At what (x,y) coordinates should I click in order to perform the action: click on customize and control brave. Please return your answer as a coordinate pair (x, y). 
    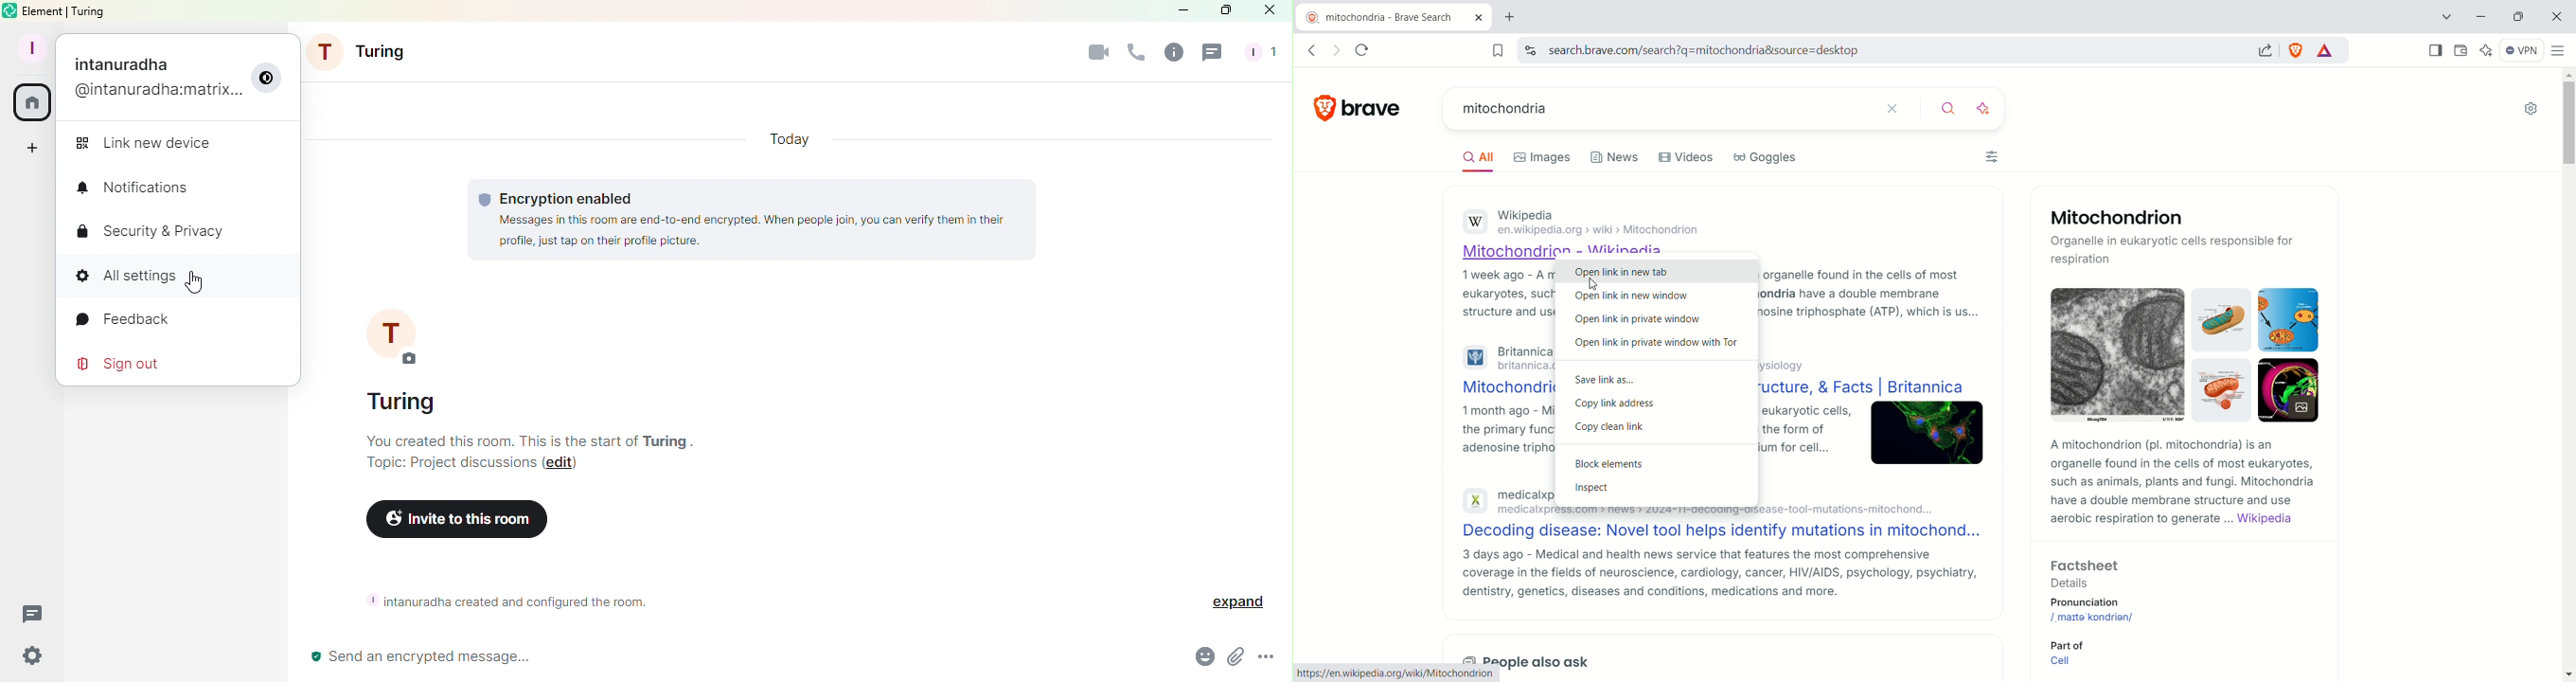
    Looking at the image, I should click on (2562, 51).